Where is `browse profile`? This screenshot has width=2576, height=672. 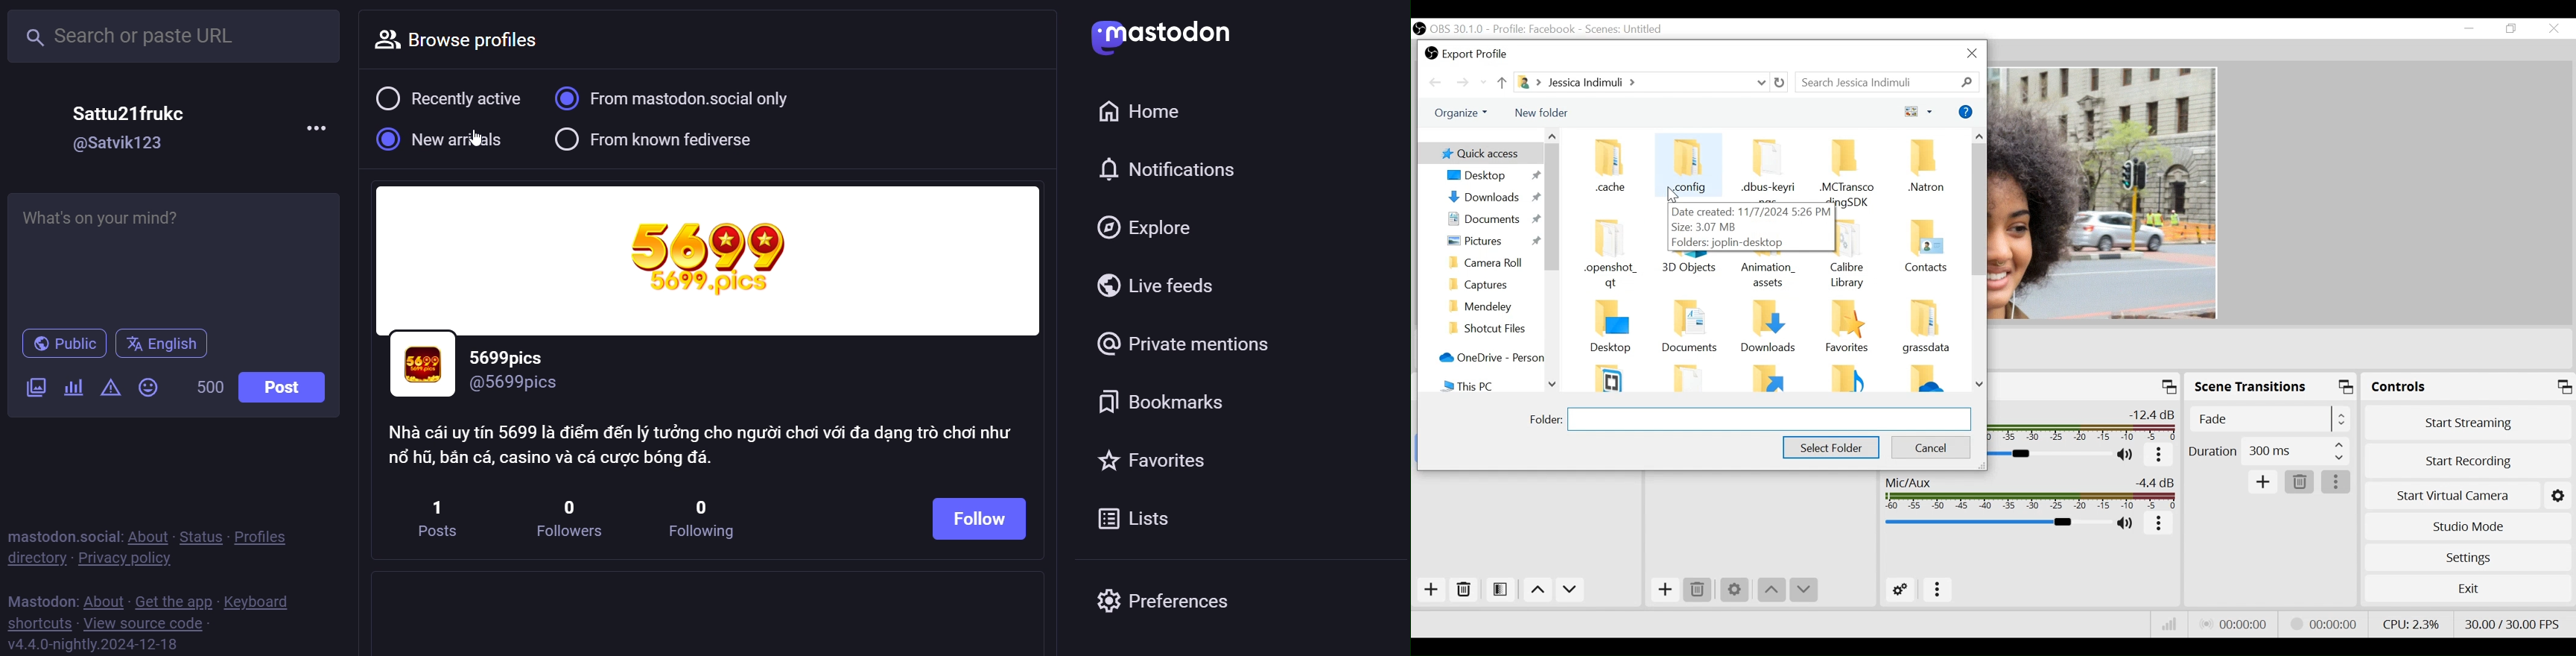
browse profile is located at coordinates (461, 44).